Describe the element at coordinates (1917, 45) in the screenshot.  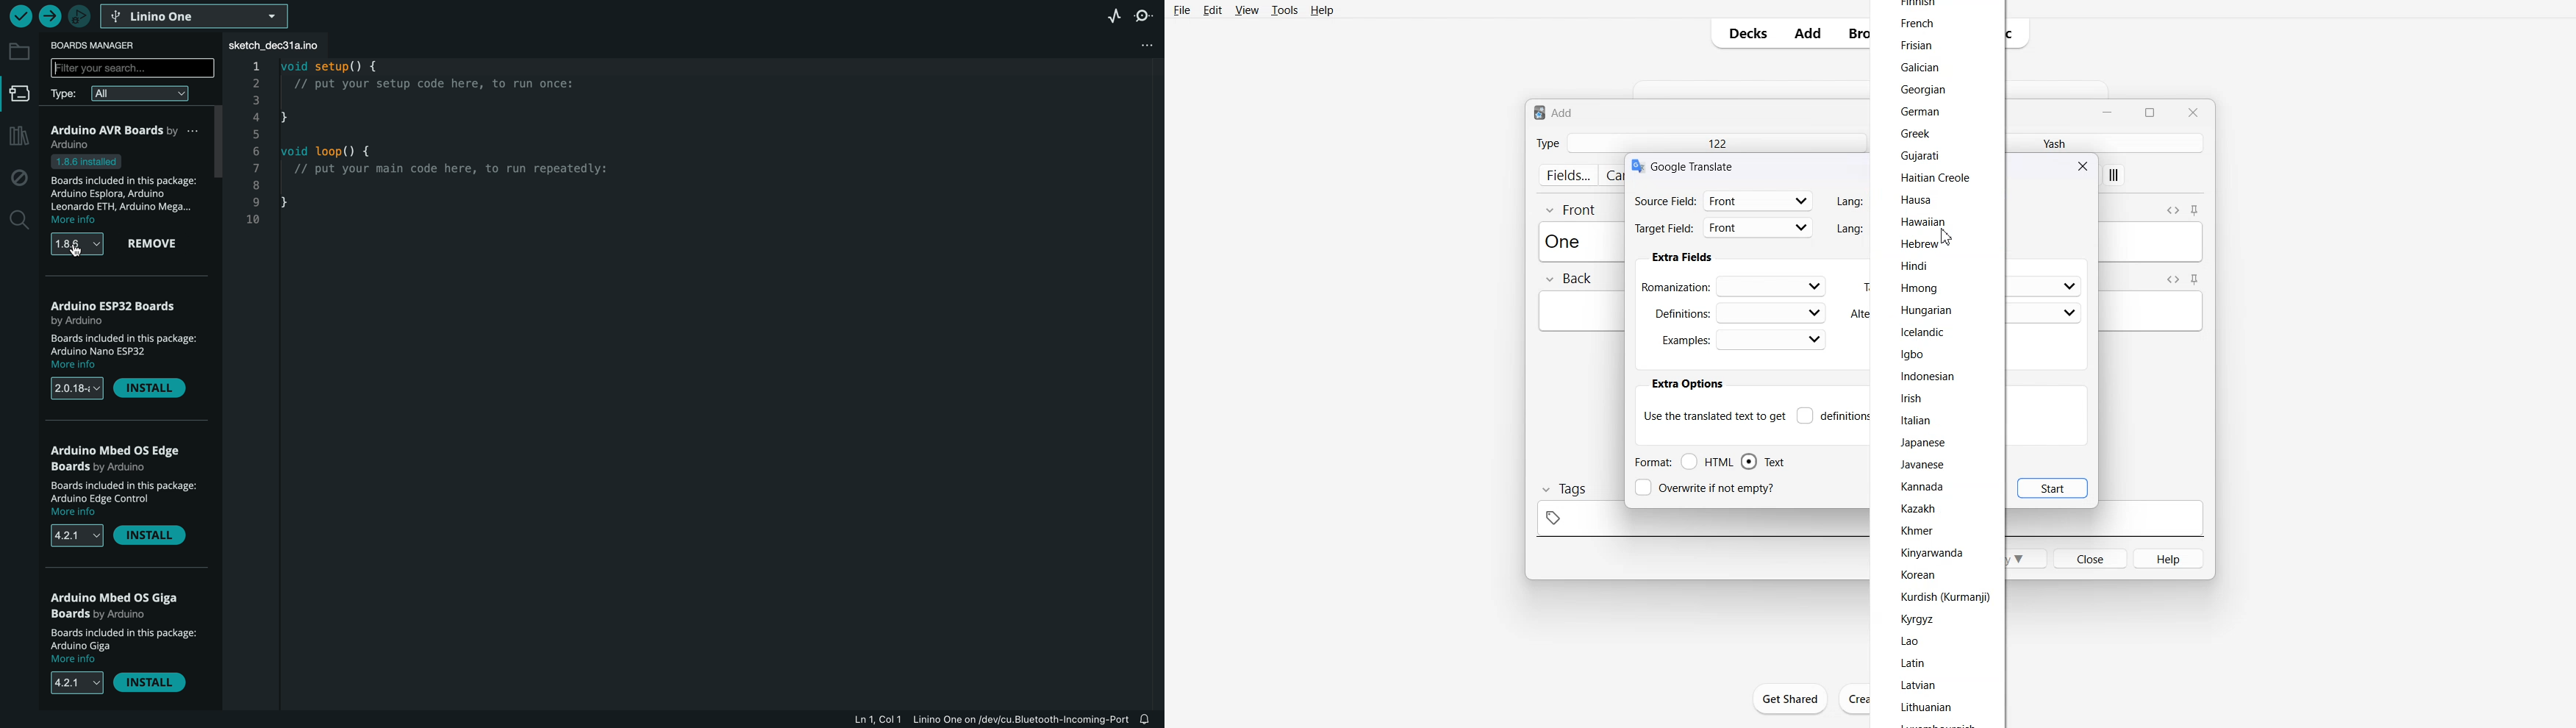
I see `Frisian` at that location.